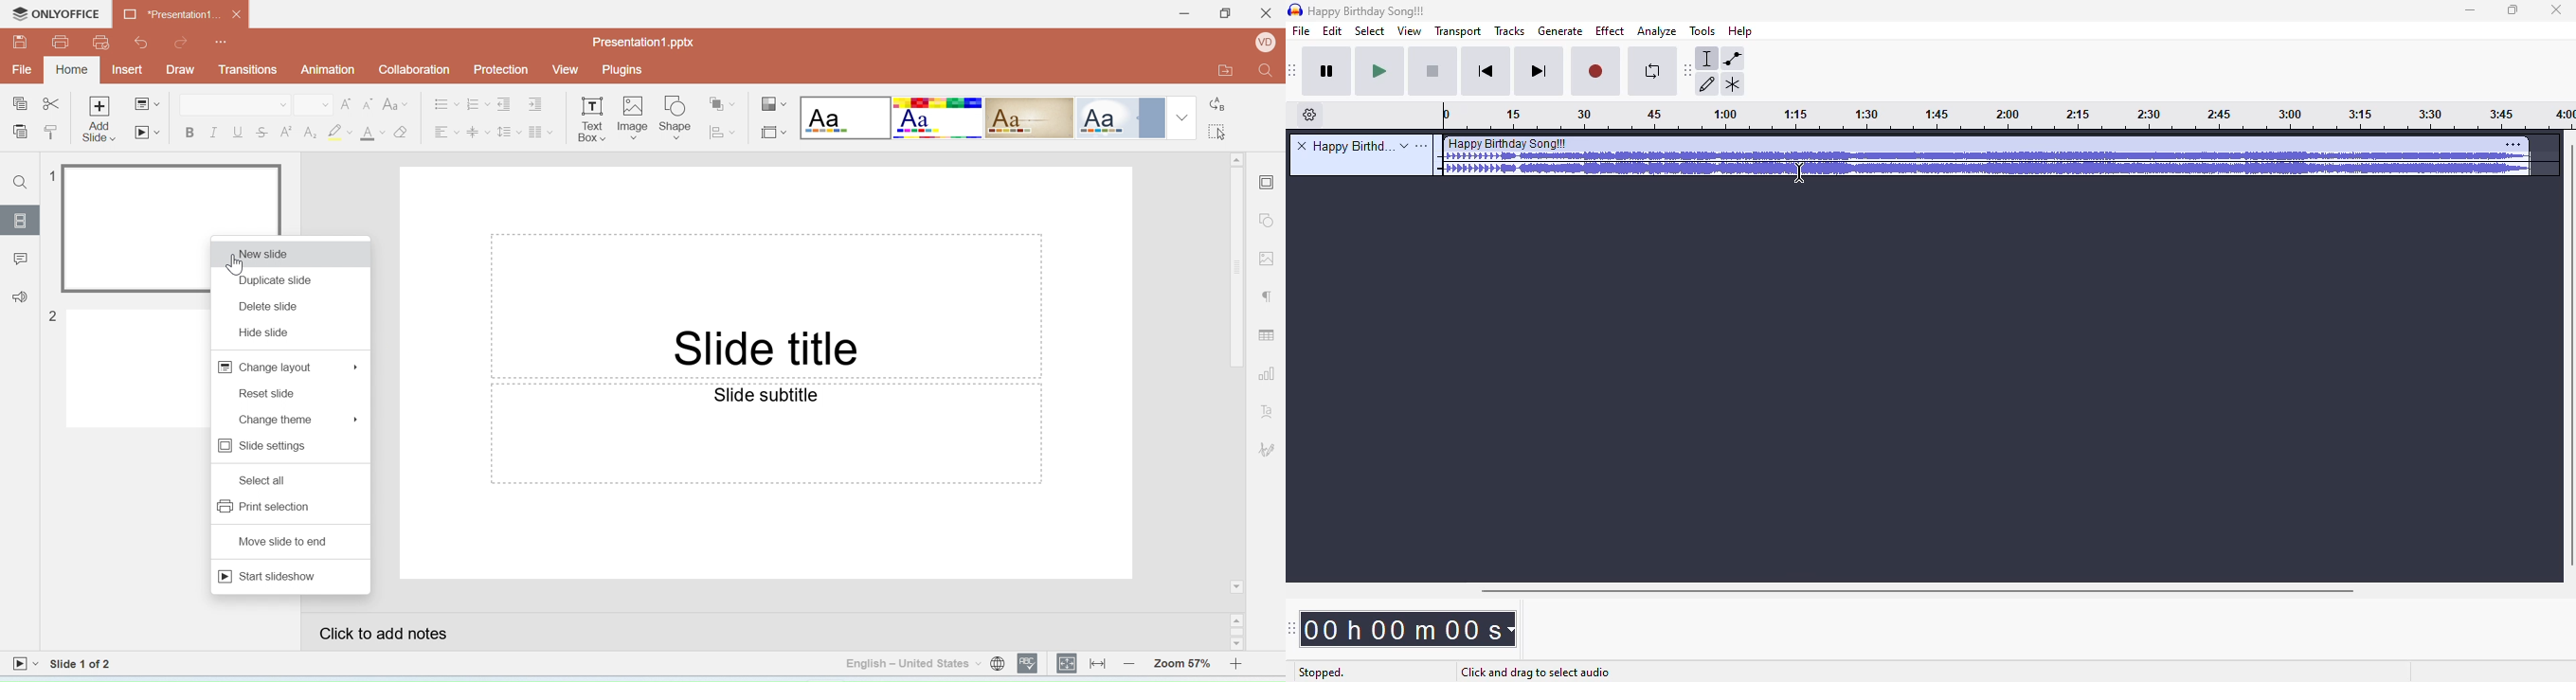 The width and height of the screenshot is (2576, 700). I want to click on Transitions, so click(248, 70).